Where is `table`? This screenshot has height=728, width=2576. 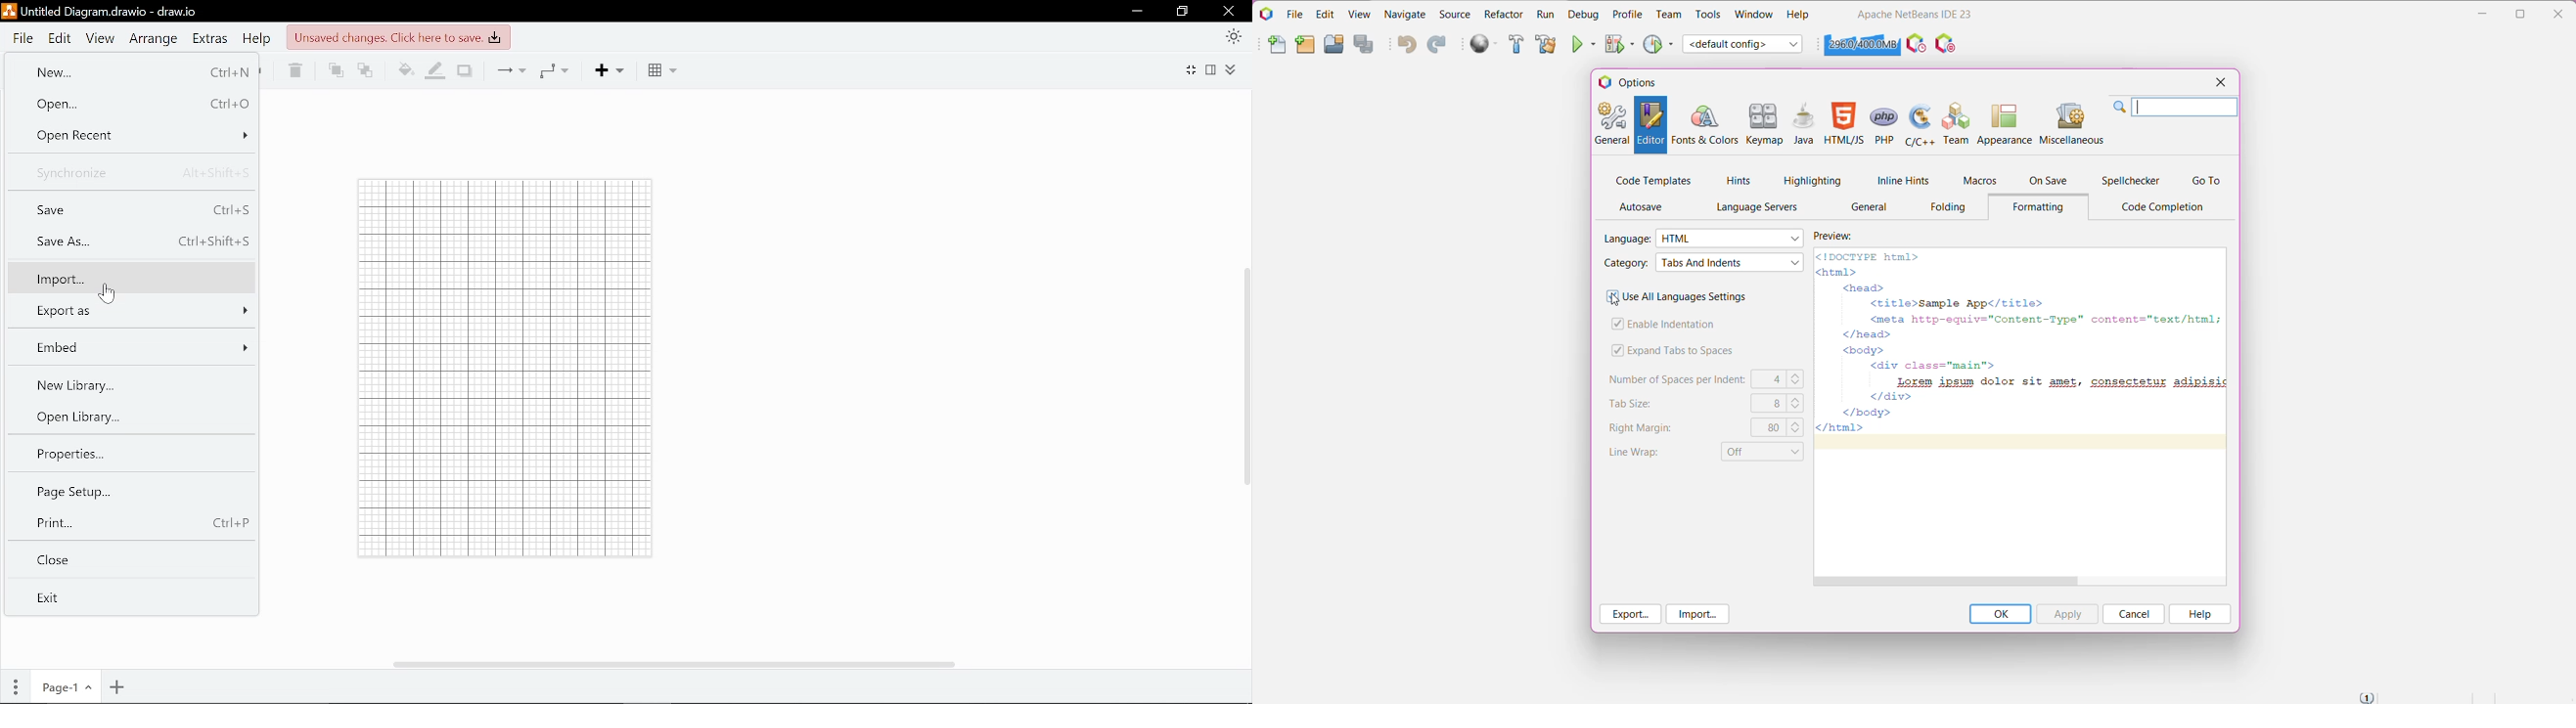
table is located at coordinates (663, 70).